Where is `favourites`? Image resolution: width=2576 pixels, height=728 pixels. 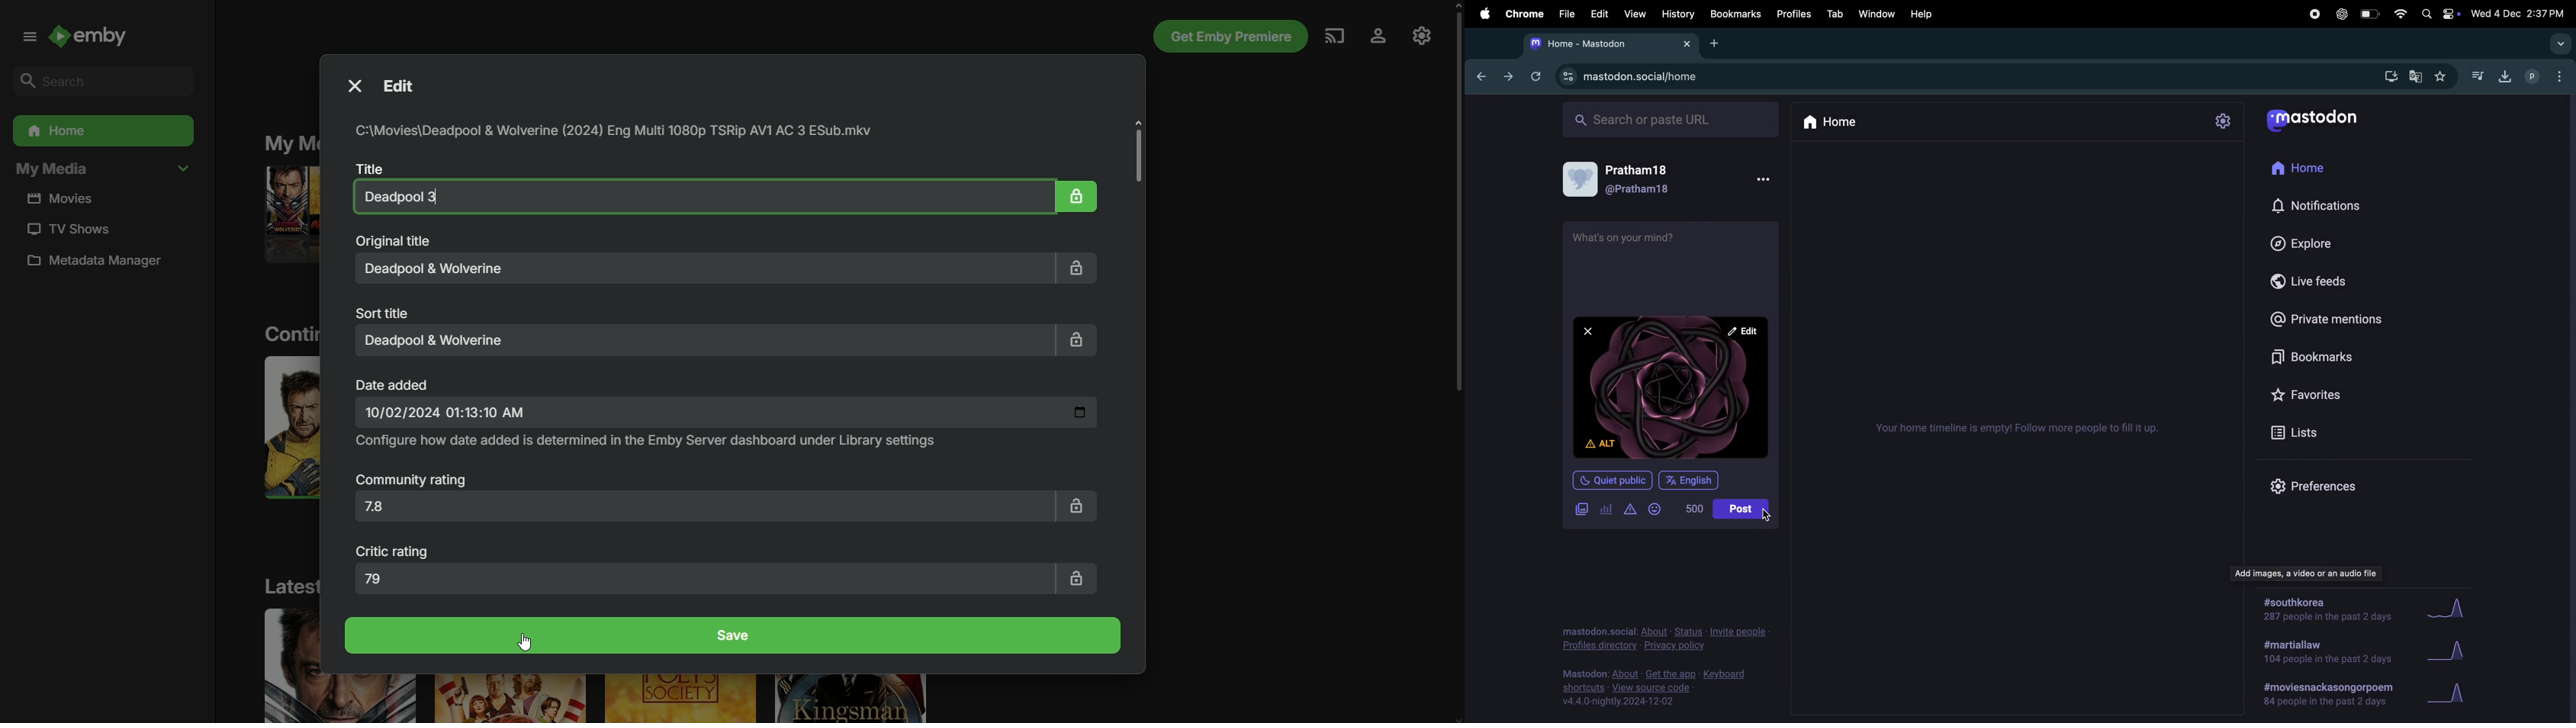 favourites is located at coordinates (2310, 392).